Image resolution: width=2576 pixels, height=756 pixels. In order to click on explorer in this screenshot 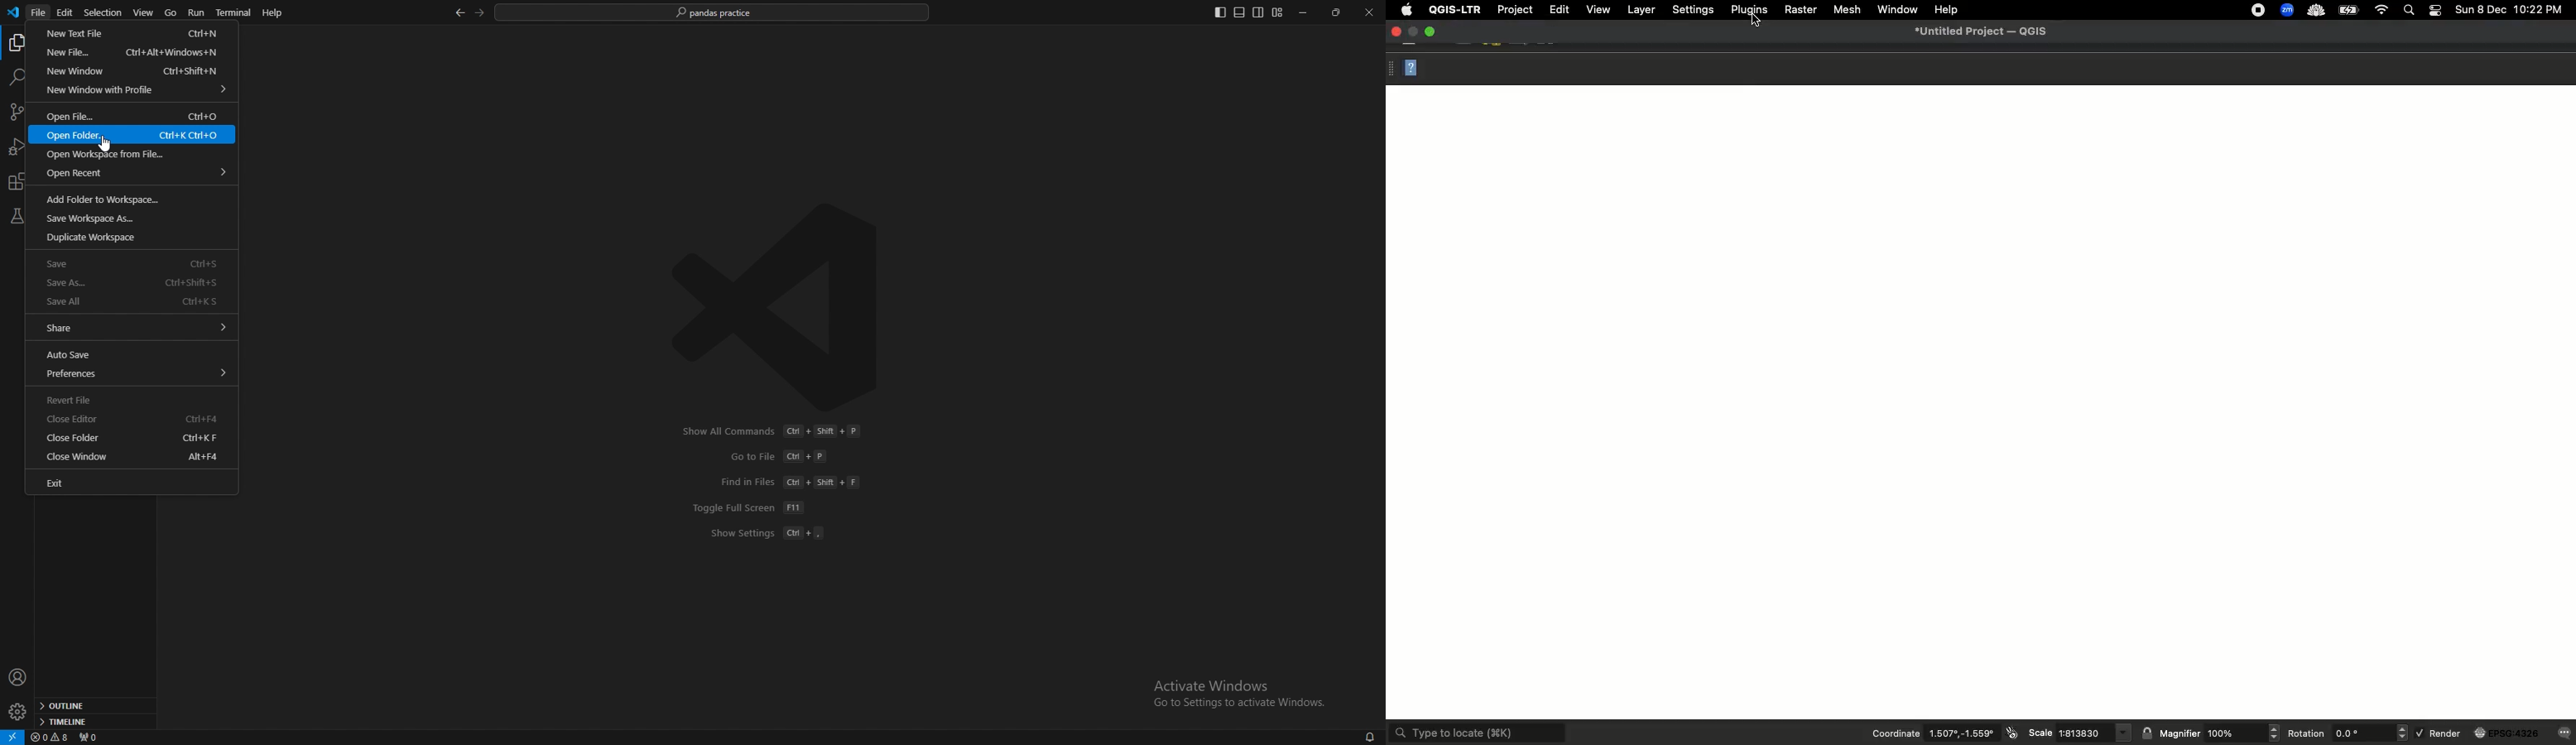, I will do `click(19, 43)`.